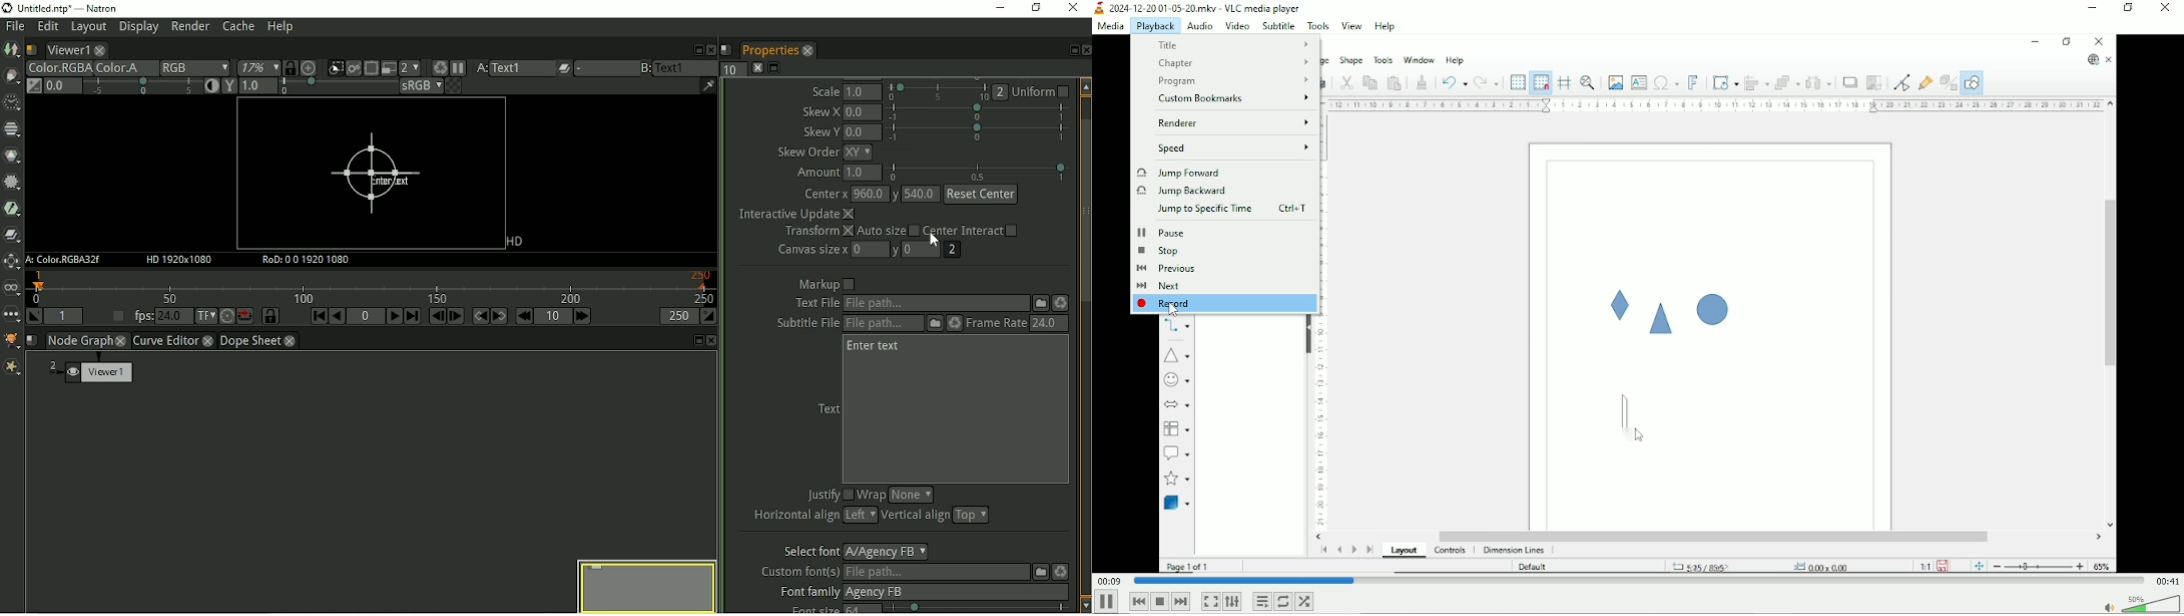 The width and height of the screenshot is (2184, 616). I want to click on , so click(13, 130).